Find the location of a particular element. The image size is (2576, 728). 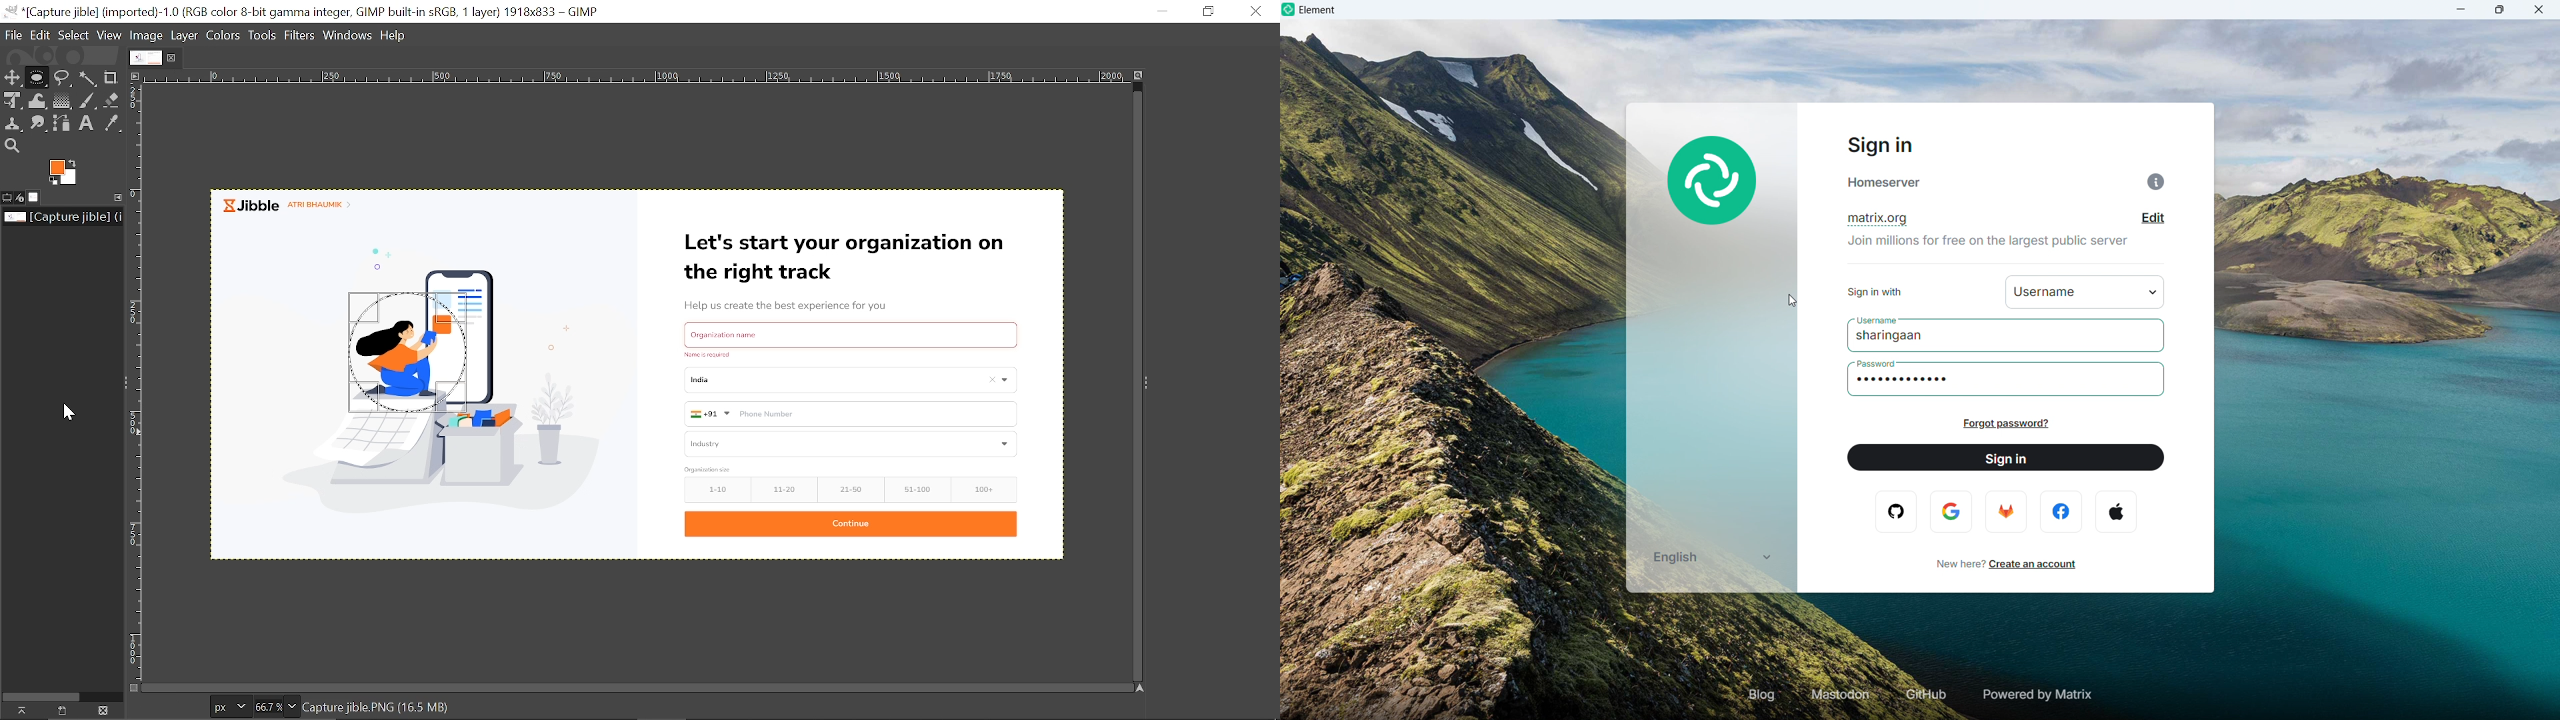

Text tool is located at coordinates (87, 123).